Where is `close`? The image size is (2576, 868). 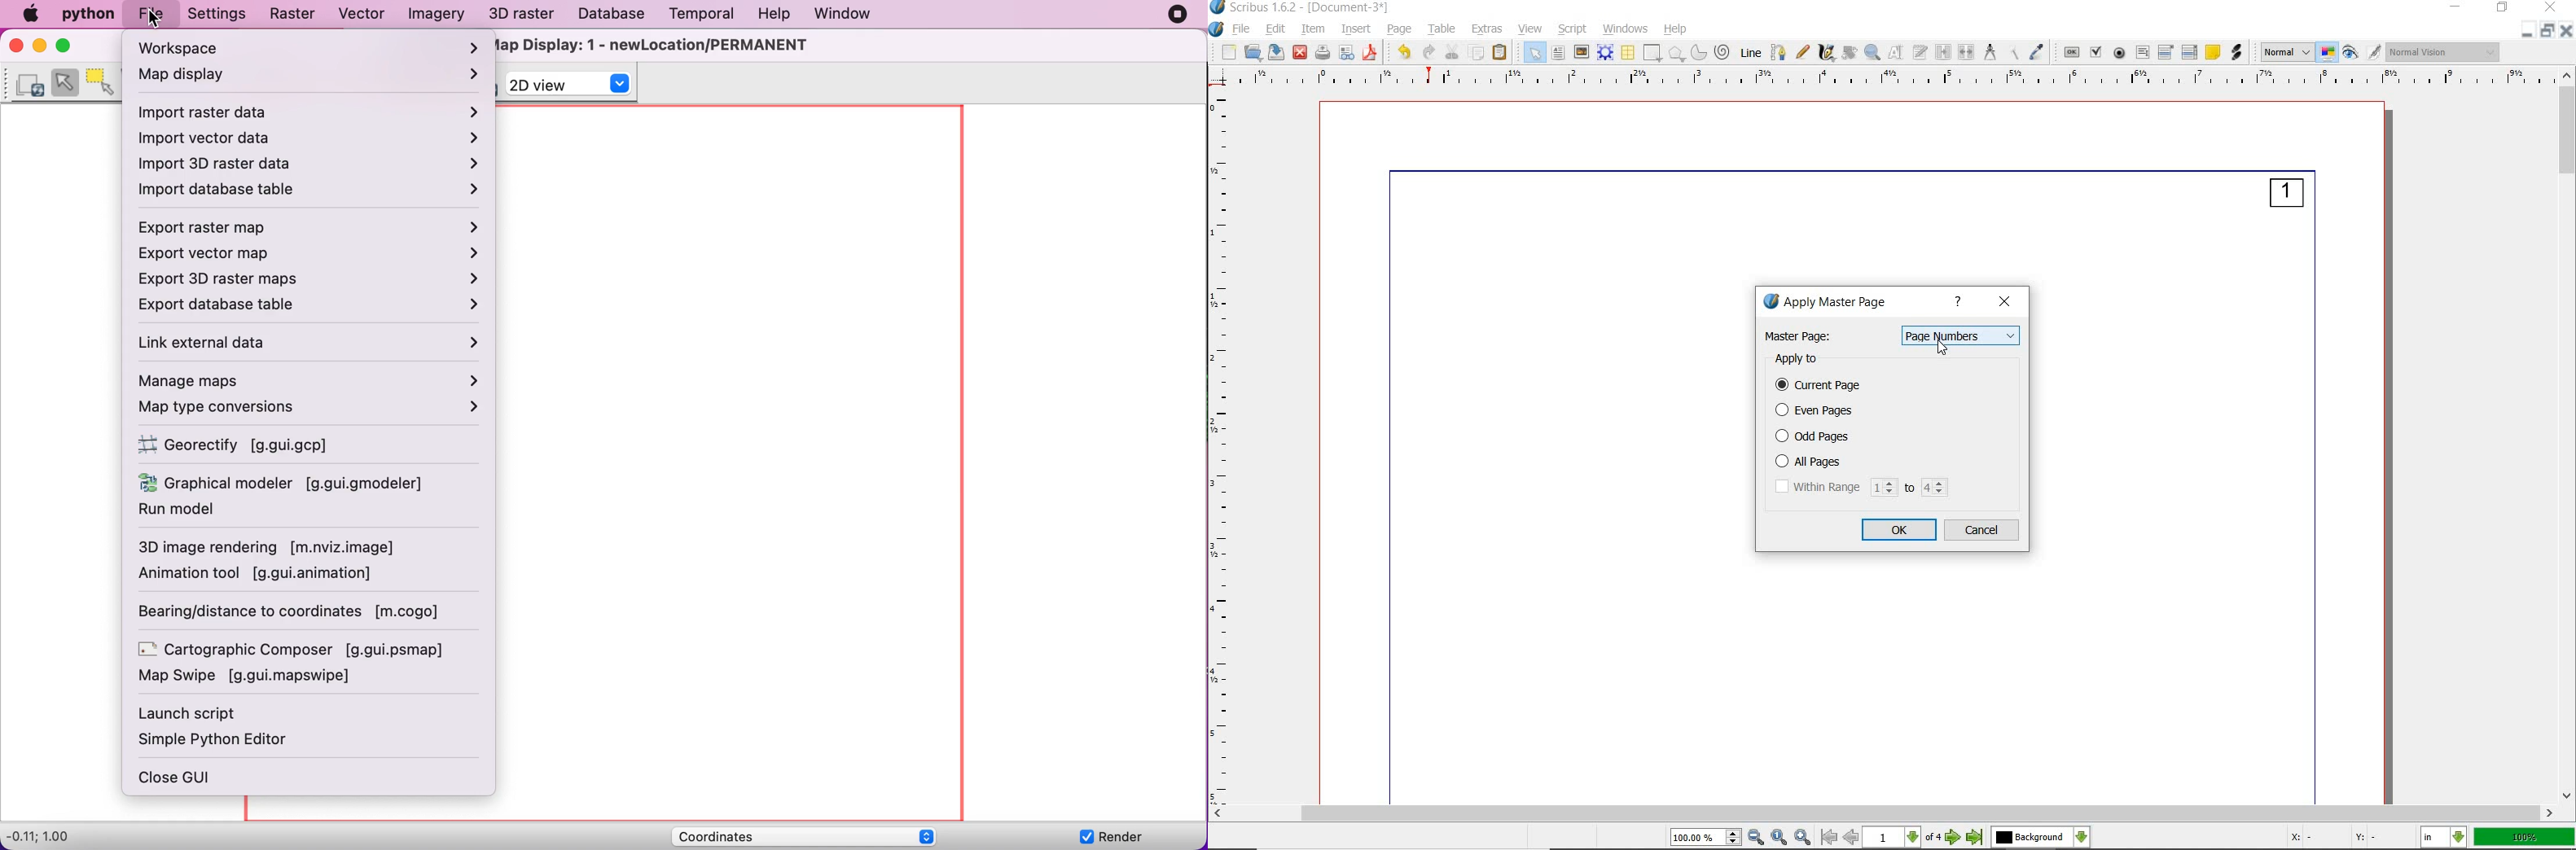
close is located at coordinates (1301, 54).